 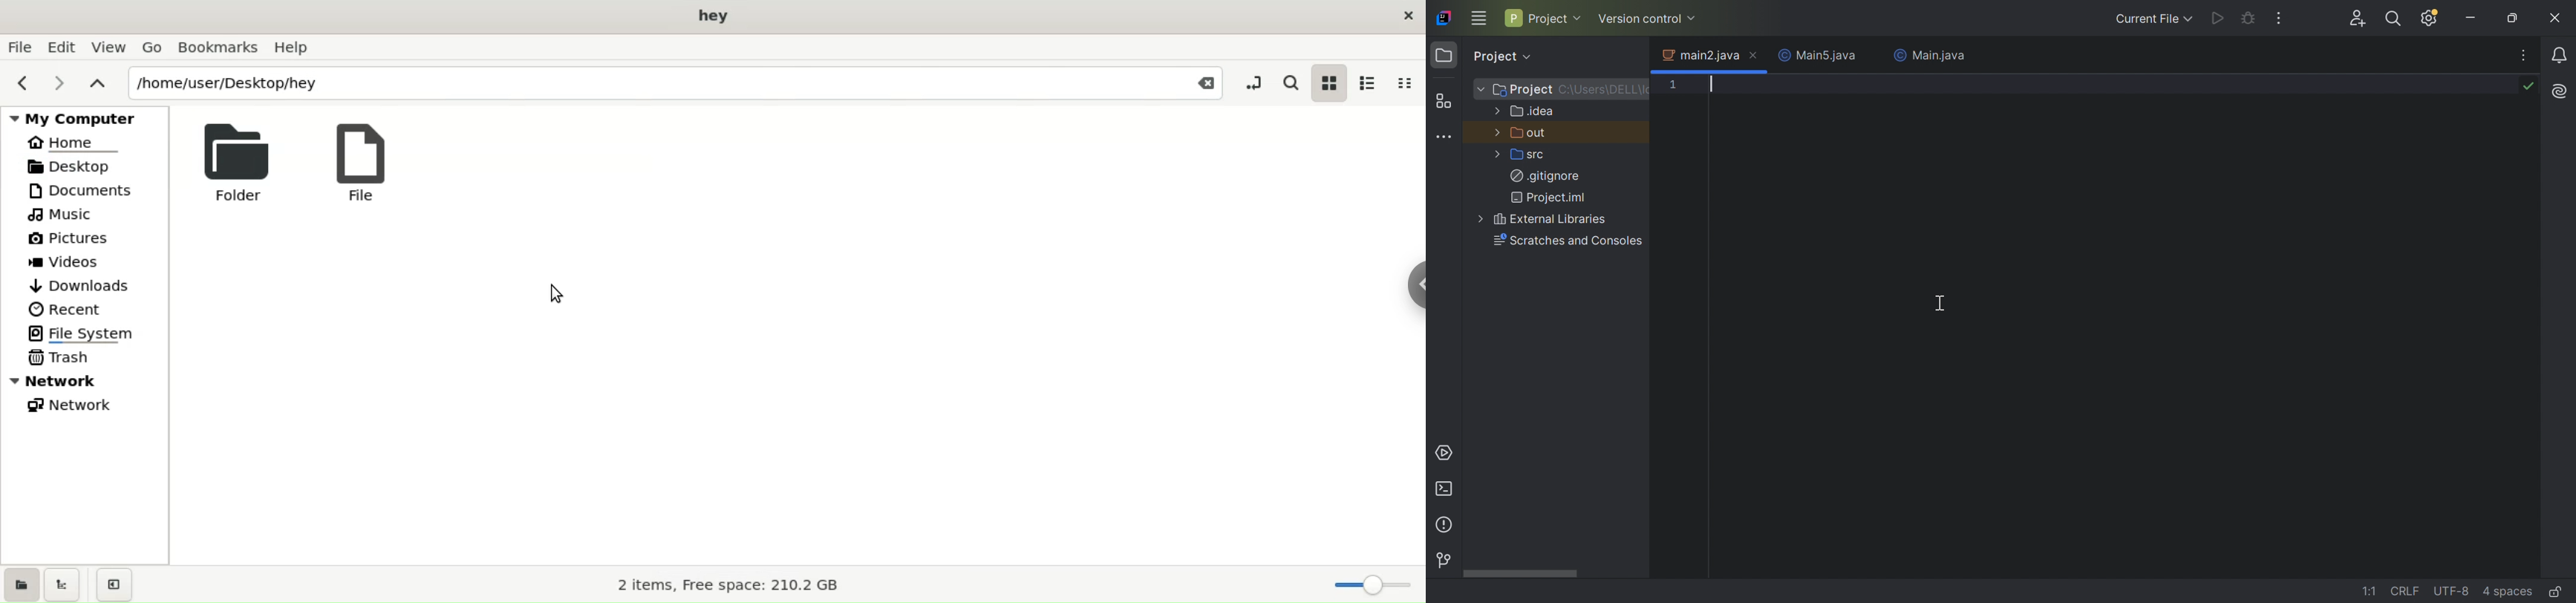 I want to click on out, so click(x=1530, y=132).